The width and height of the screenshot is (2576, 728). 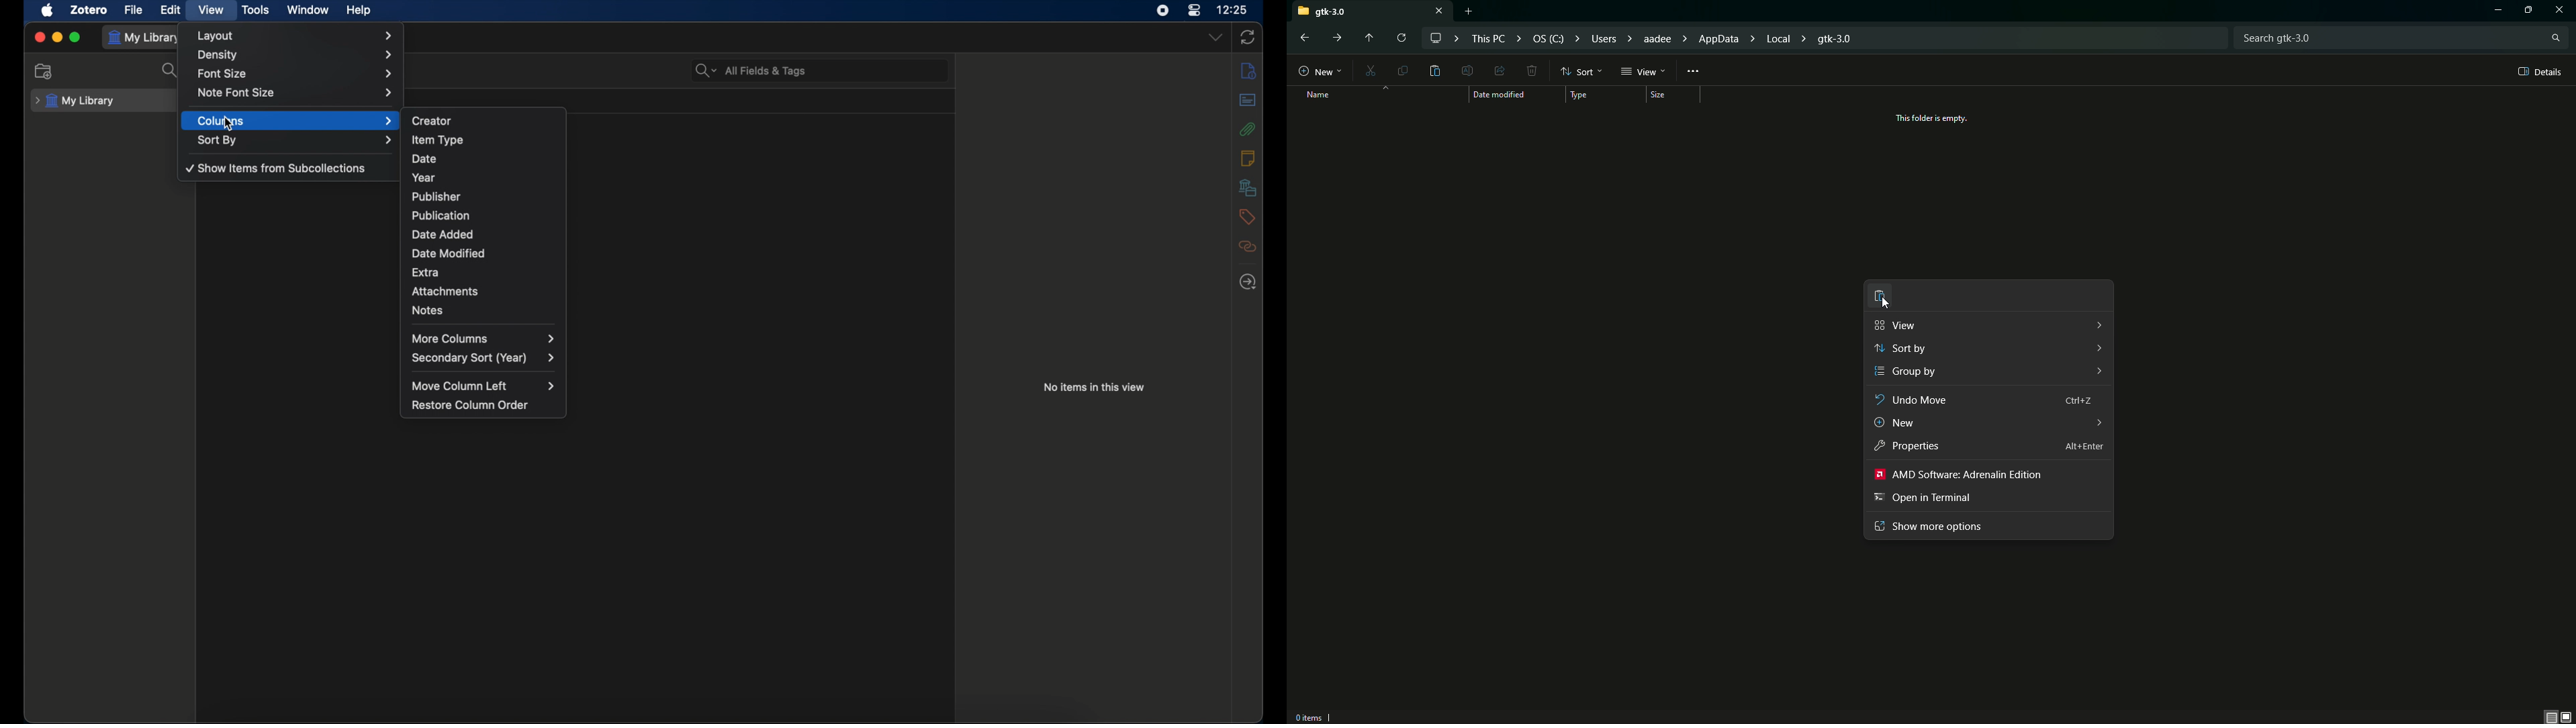 What do you see at coordinates (1581, 96) in the screenshot?
I see `Type` at bounding box center [1581, 96].